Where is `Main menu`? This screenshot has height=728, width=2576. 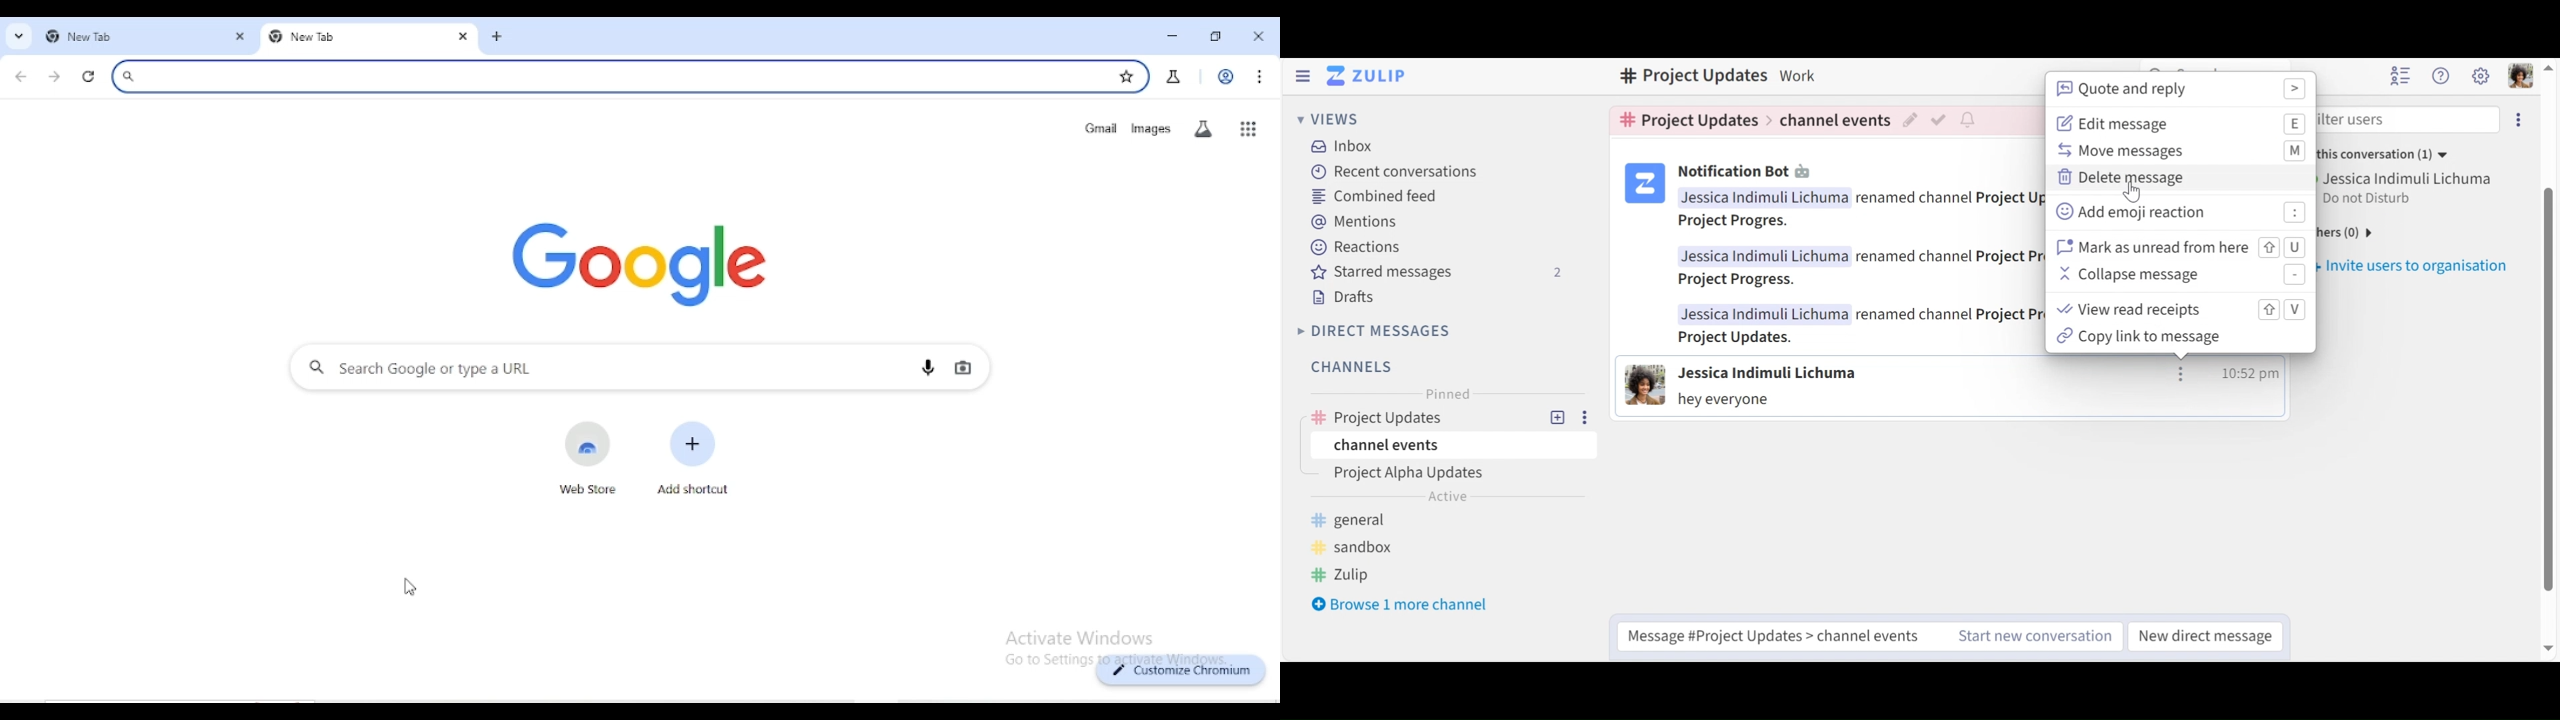
Main menu is located at coordinates (2482, 77).